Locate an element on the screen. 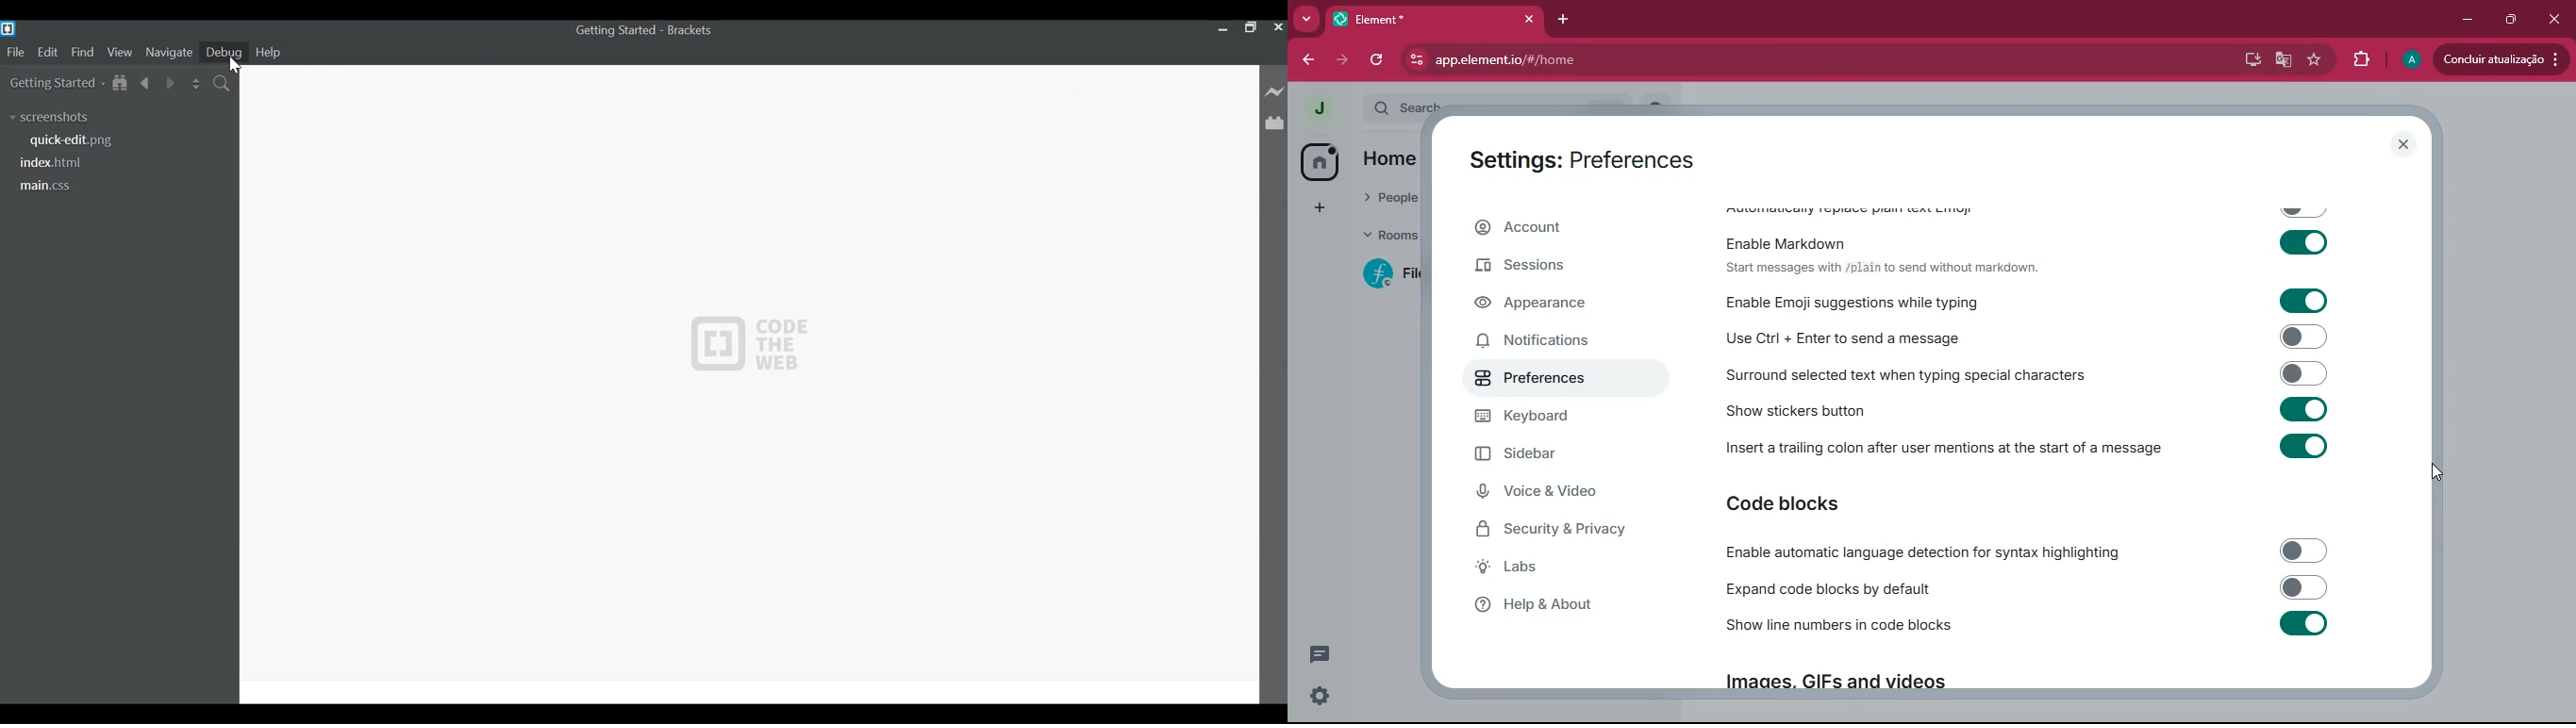  code blocks is located at coordinates (1801, 504).